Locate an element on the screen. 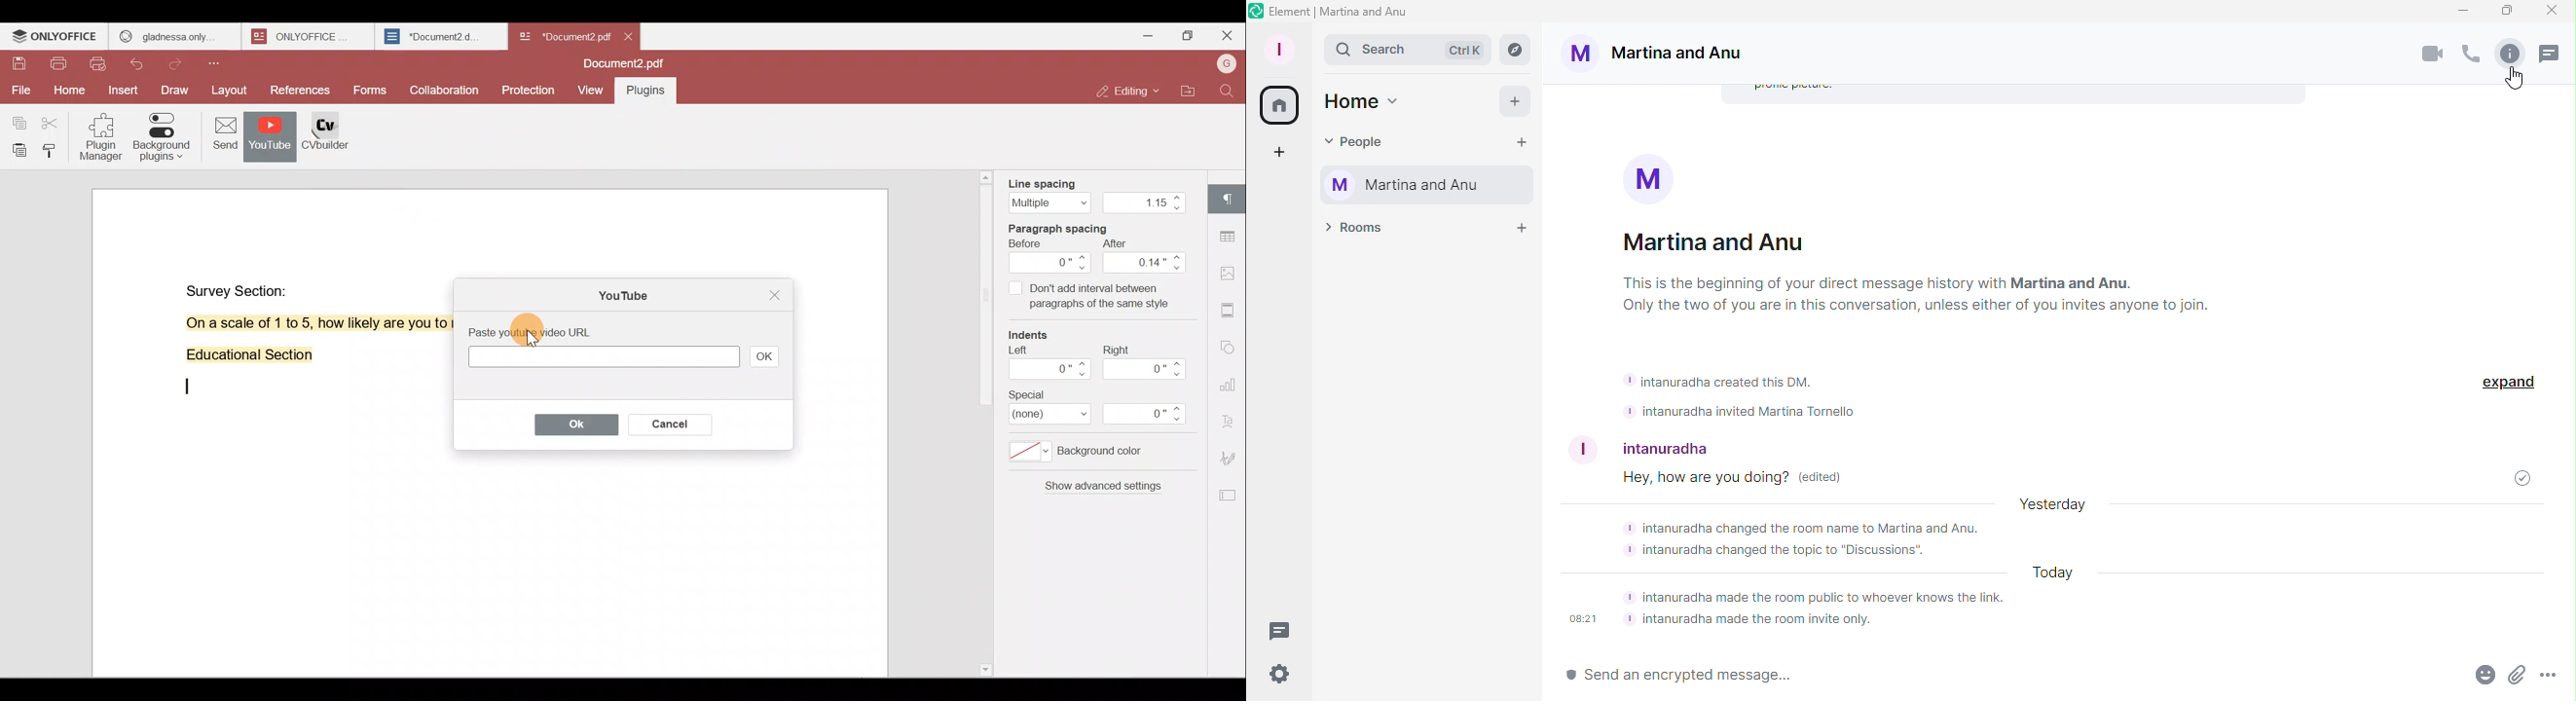  Paragraph spacing is located at coordinates (1070, 227).